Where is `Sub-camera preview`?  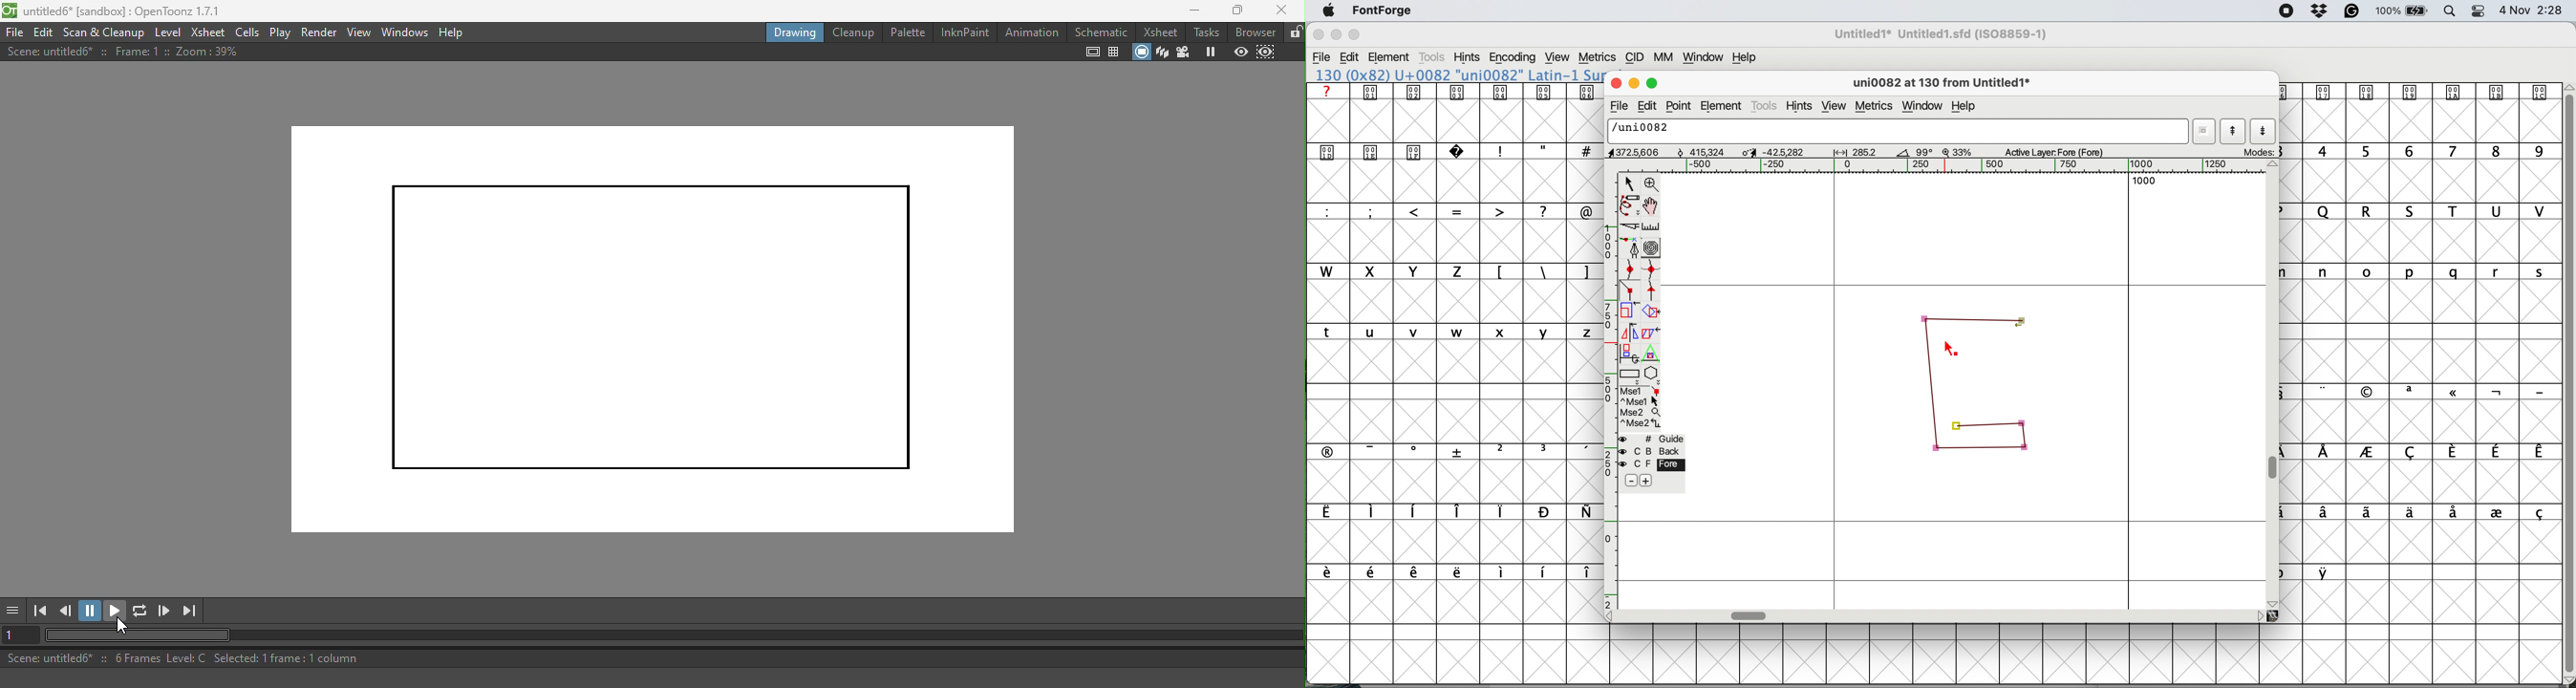
Sub-camera preview is located at coordinates (1268, 53).